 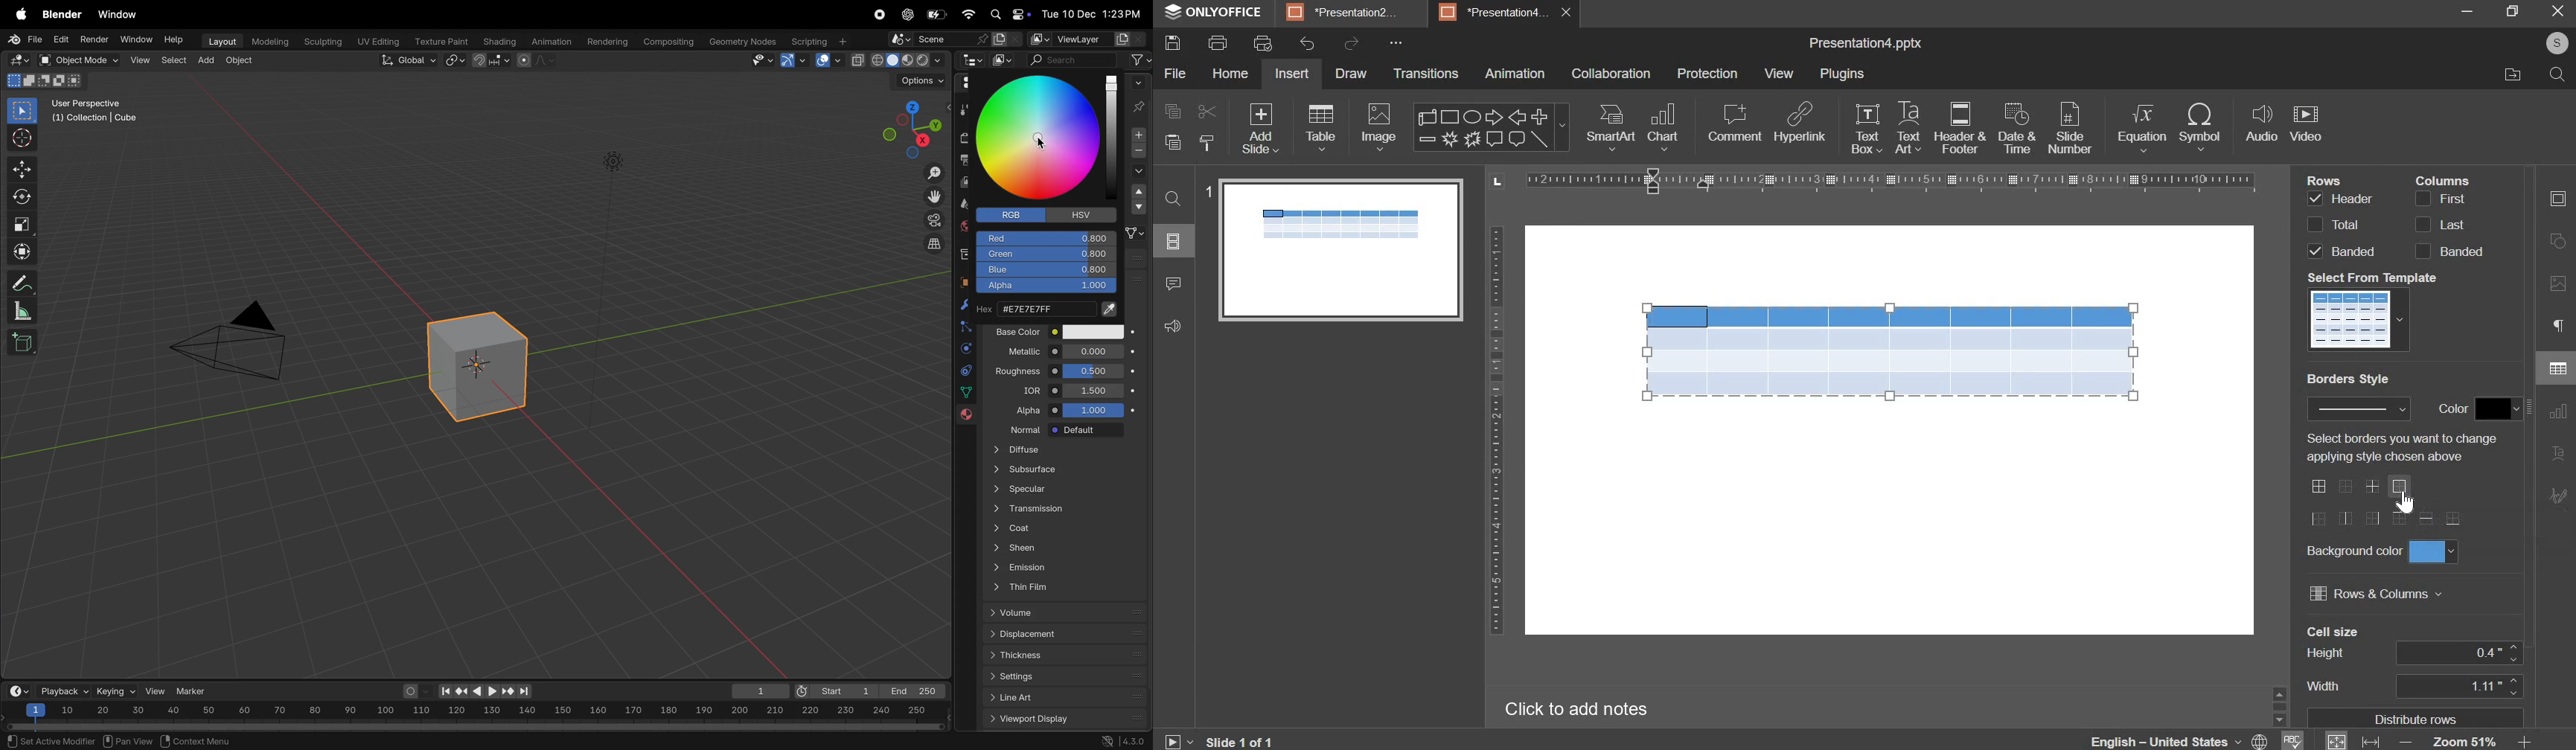 What do you see at coordinates (2403, 448) in the screenshot?
I see `select borders you want to change applying style chosen above` at bounding box center [2403, 448].